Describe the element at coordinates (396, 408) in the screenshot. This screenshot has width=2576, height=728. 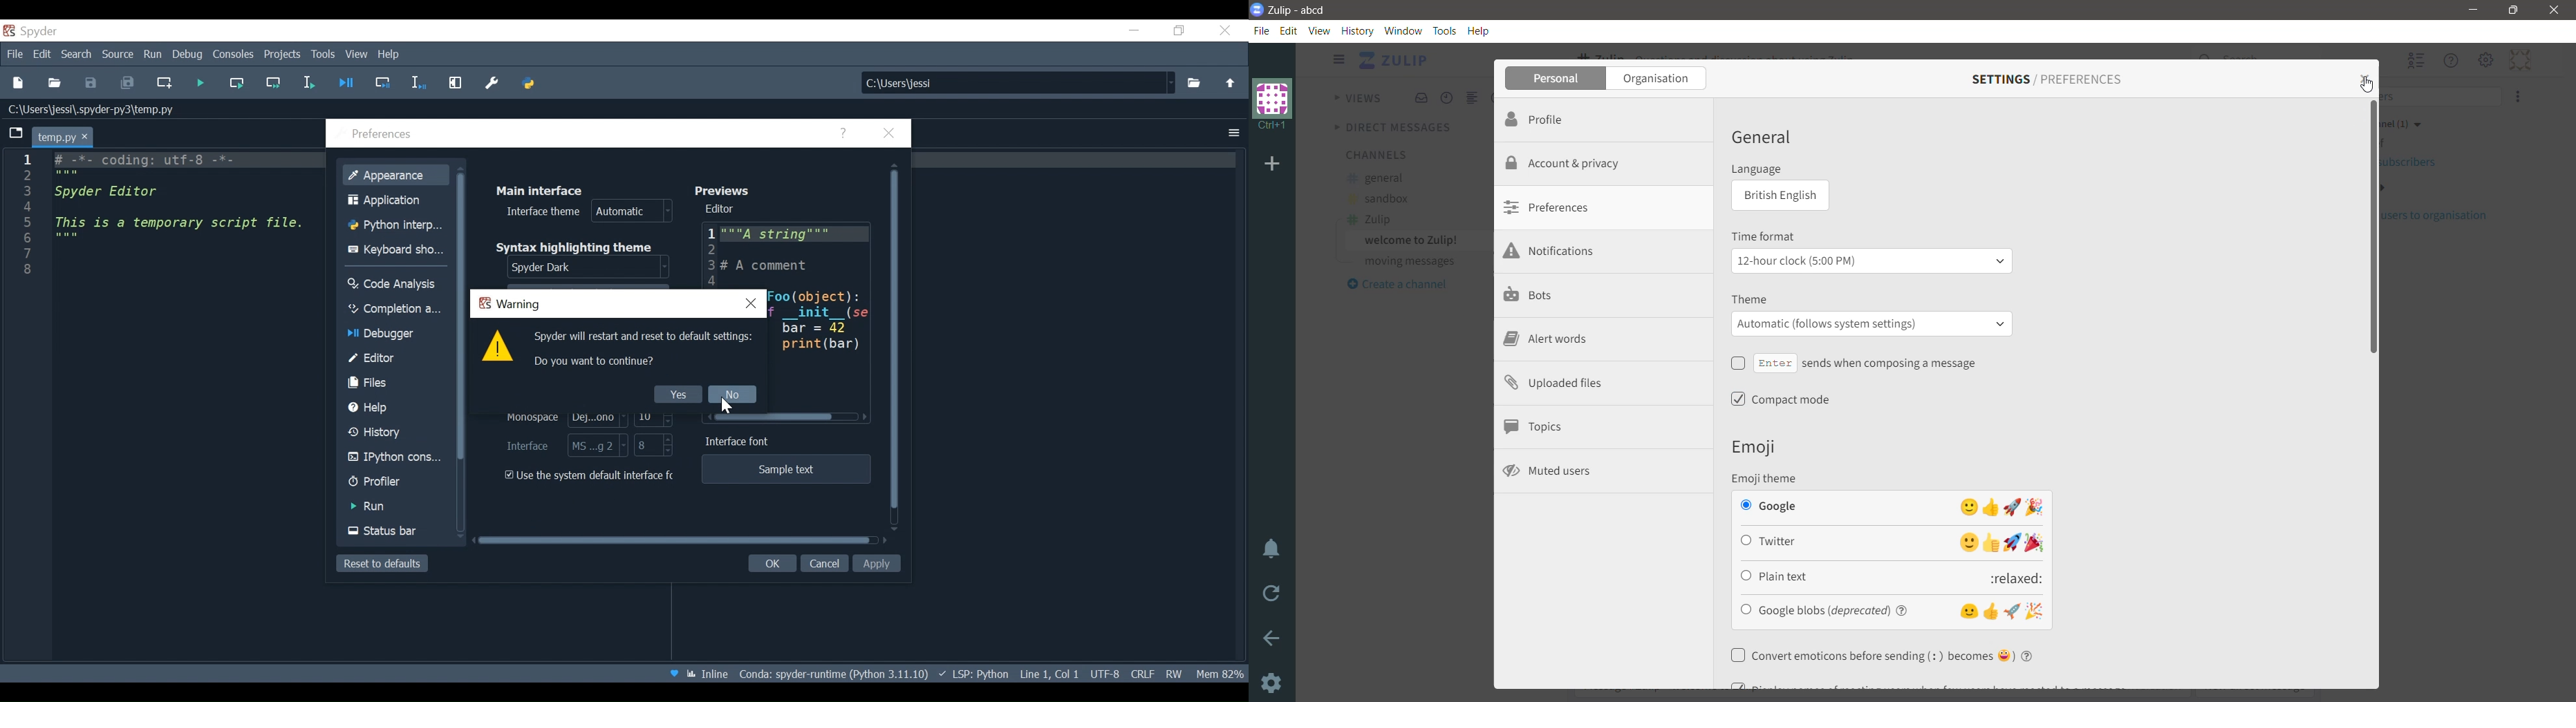
I see `Help` at that location.